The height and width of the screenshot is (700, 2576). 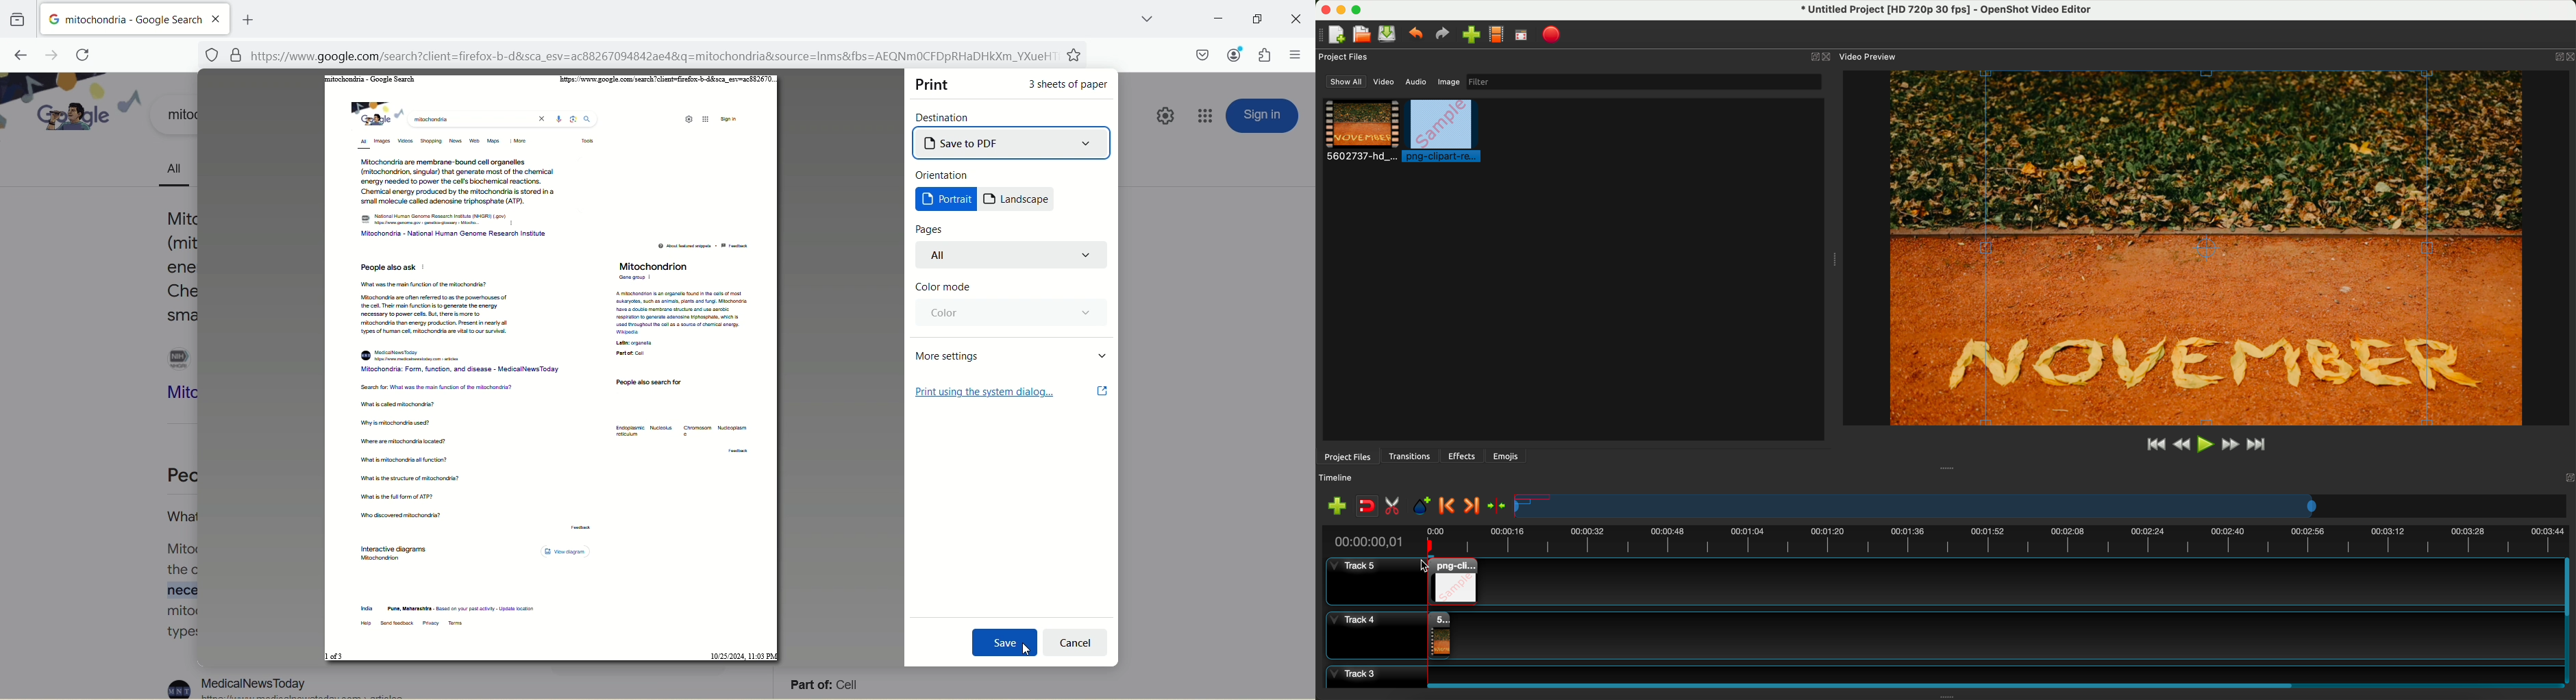 What do you see at coordinates (1333, 35) in the screenshot?
I see `new file` at bounding box center [1333, 35].